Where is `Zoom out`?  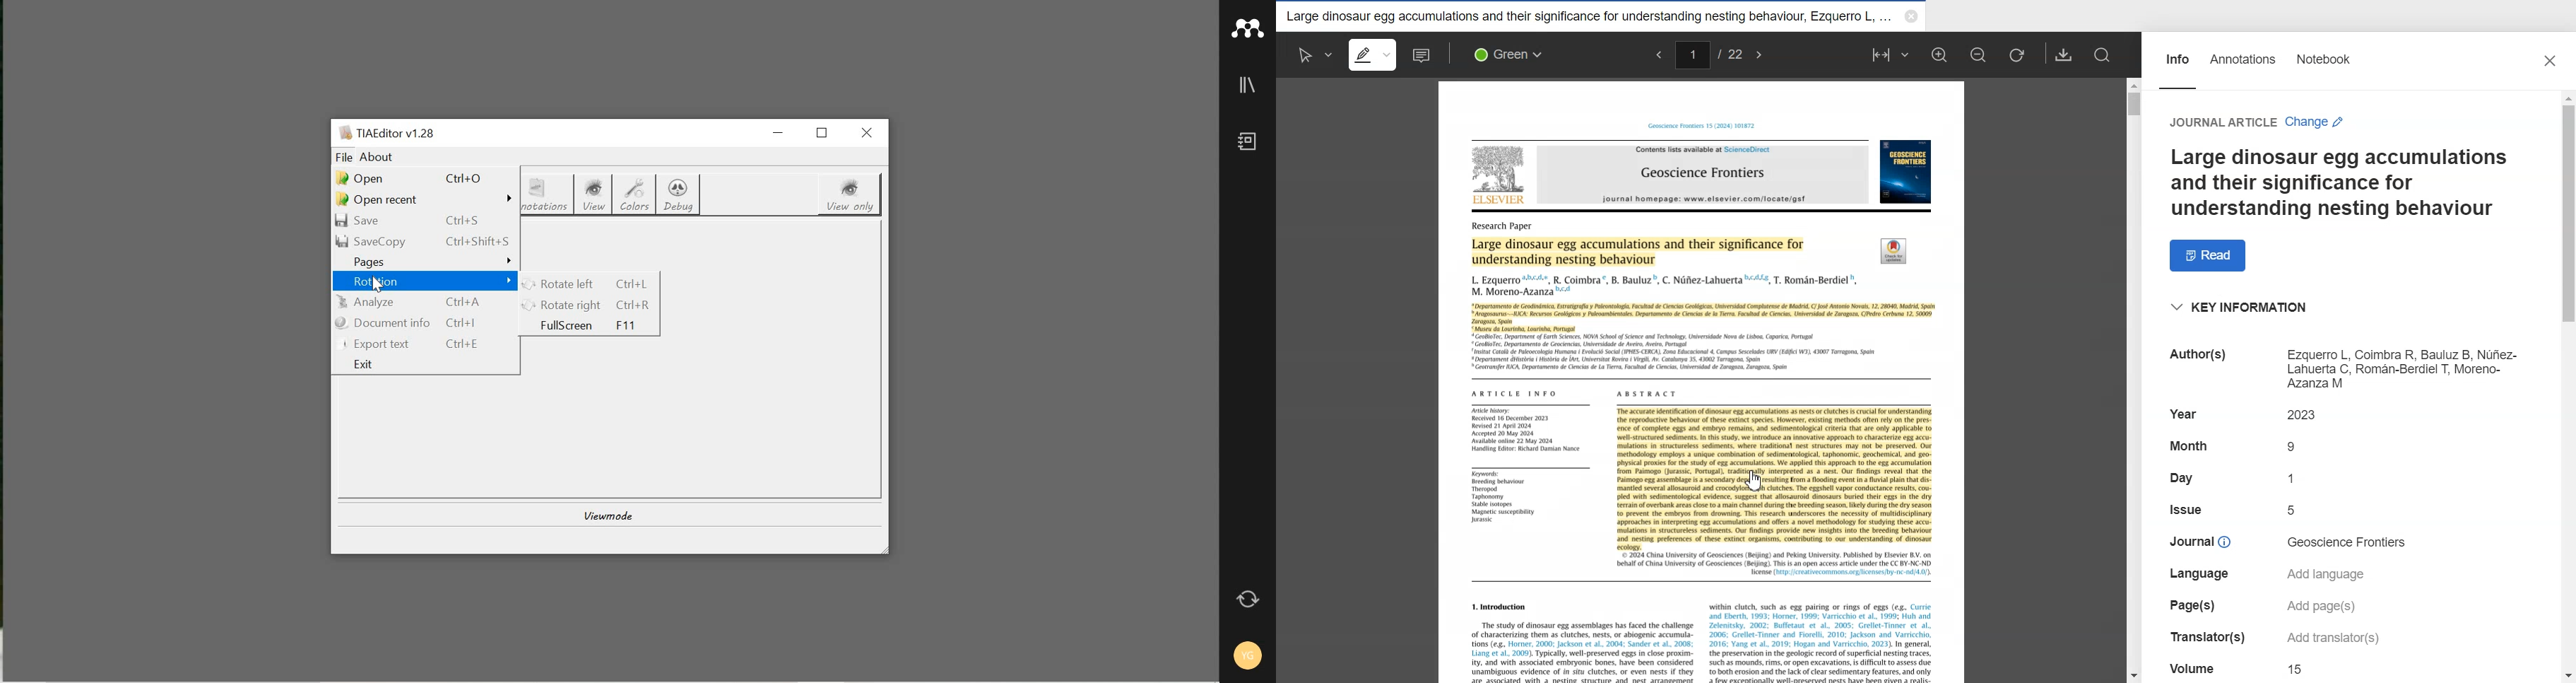
Zoom out is located at coordinates (1979, 54).